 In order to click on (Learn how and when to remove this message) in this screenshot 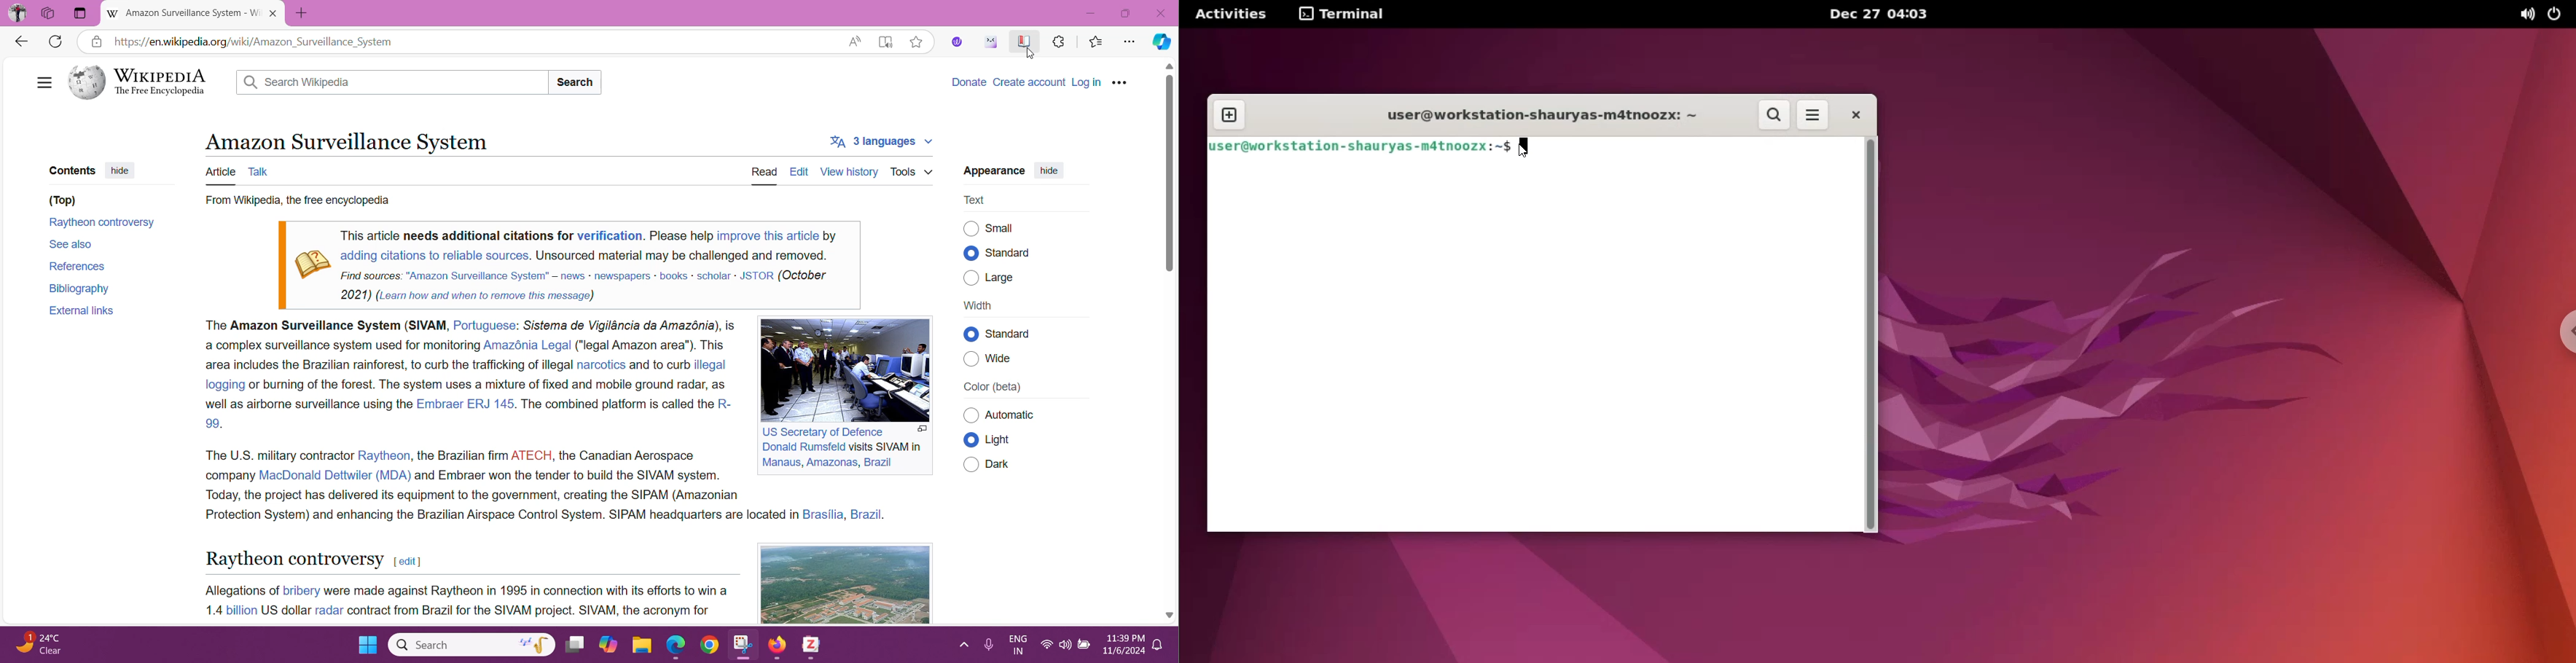, I will do `click(485, 295)`.